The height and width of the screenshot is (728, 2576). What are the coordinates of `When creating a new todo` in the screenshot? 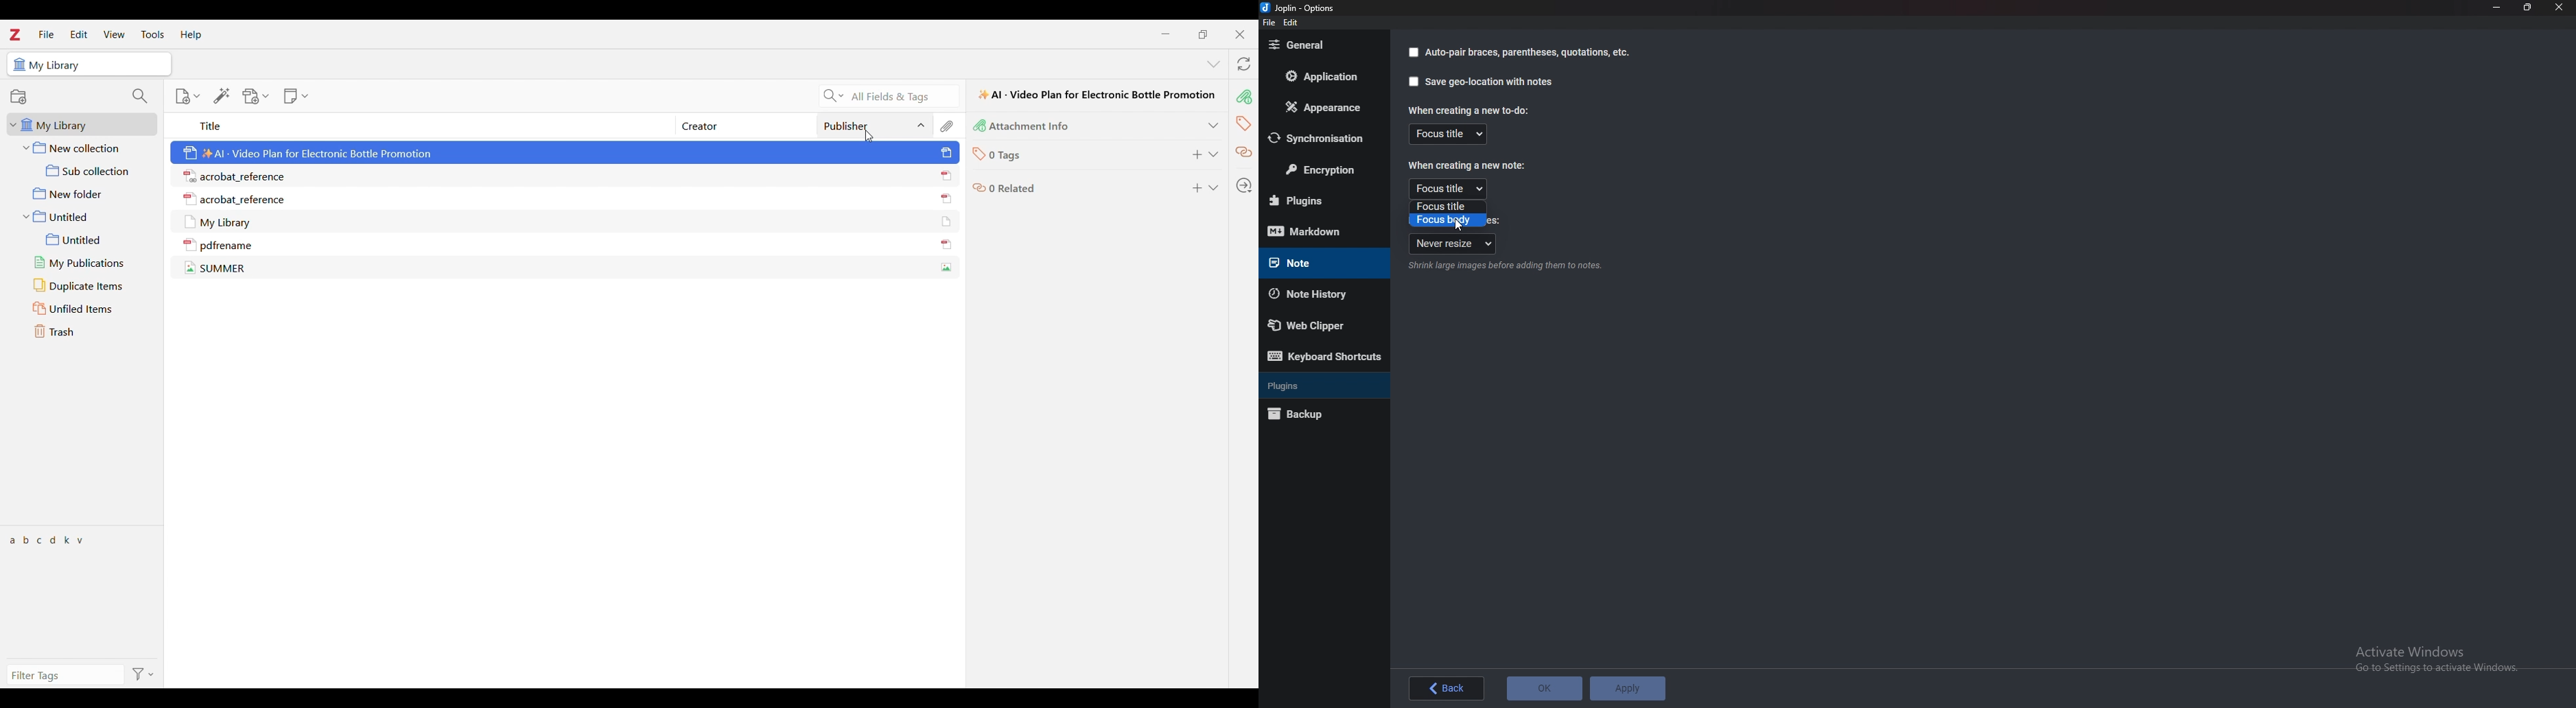 It's located at (1466, 110).